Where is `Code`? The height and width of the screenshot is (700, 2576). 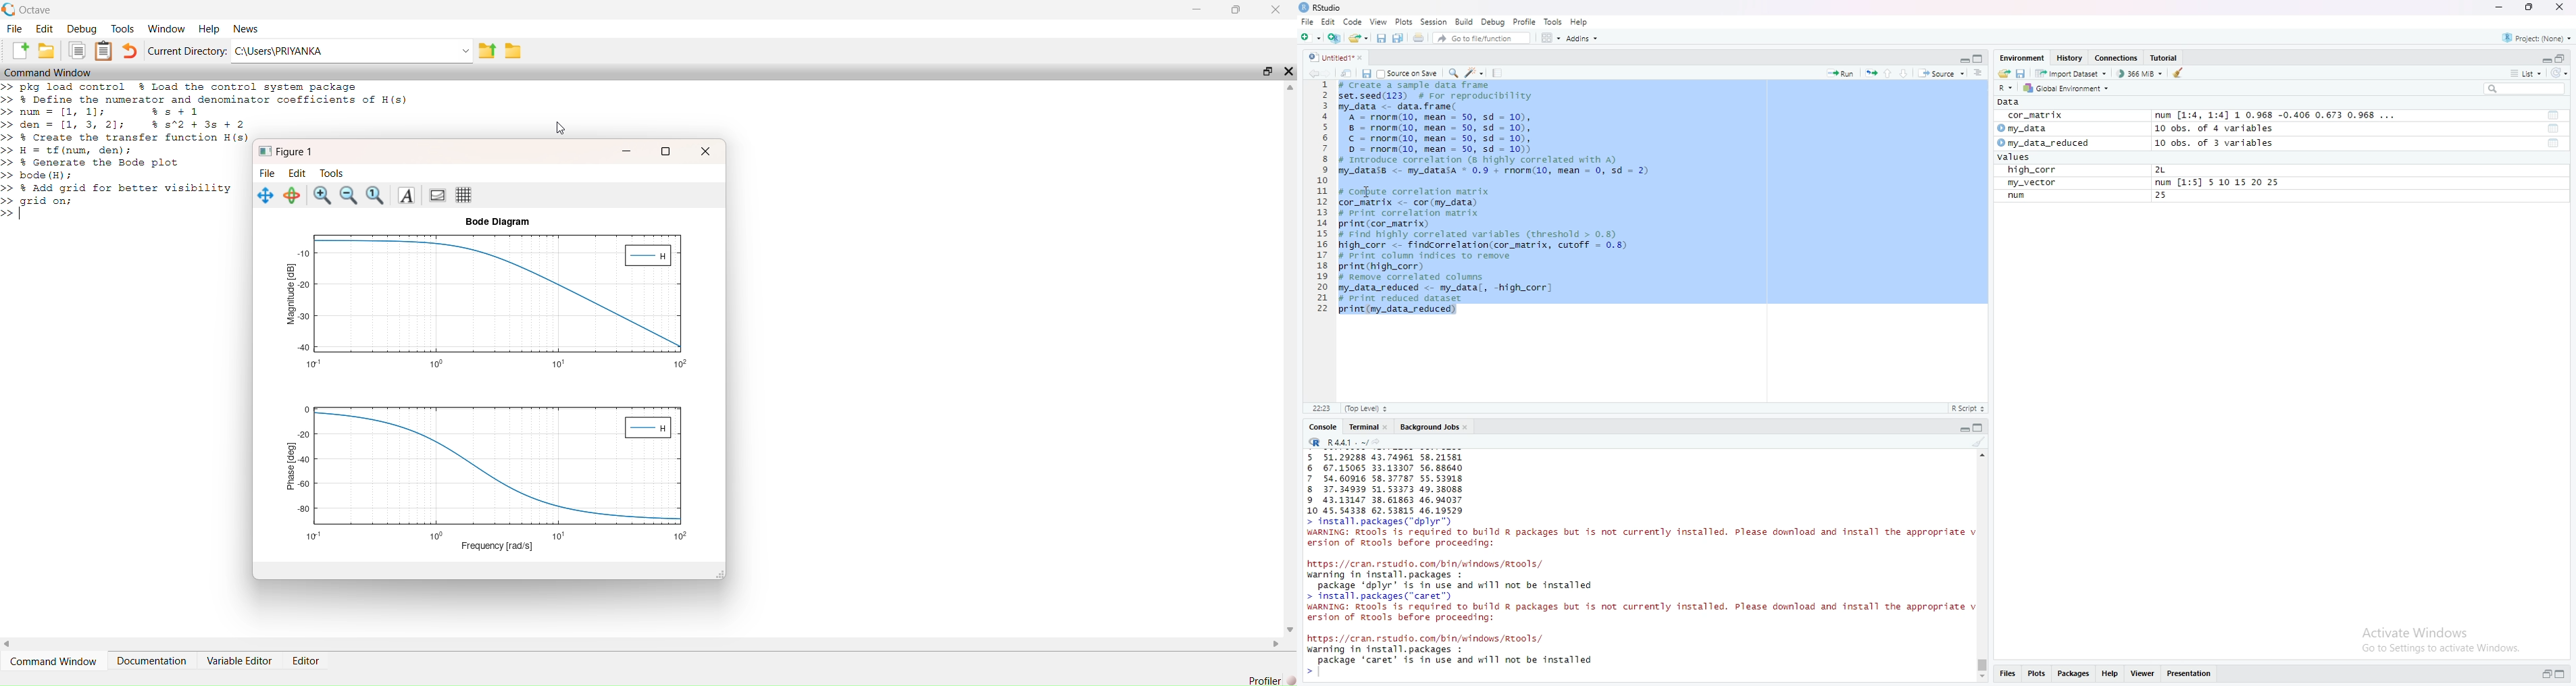 Code is located at coordinates (1354, 21).